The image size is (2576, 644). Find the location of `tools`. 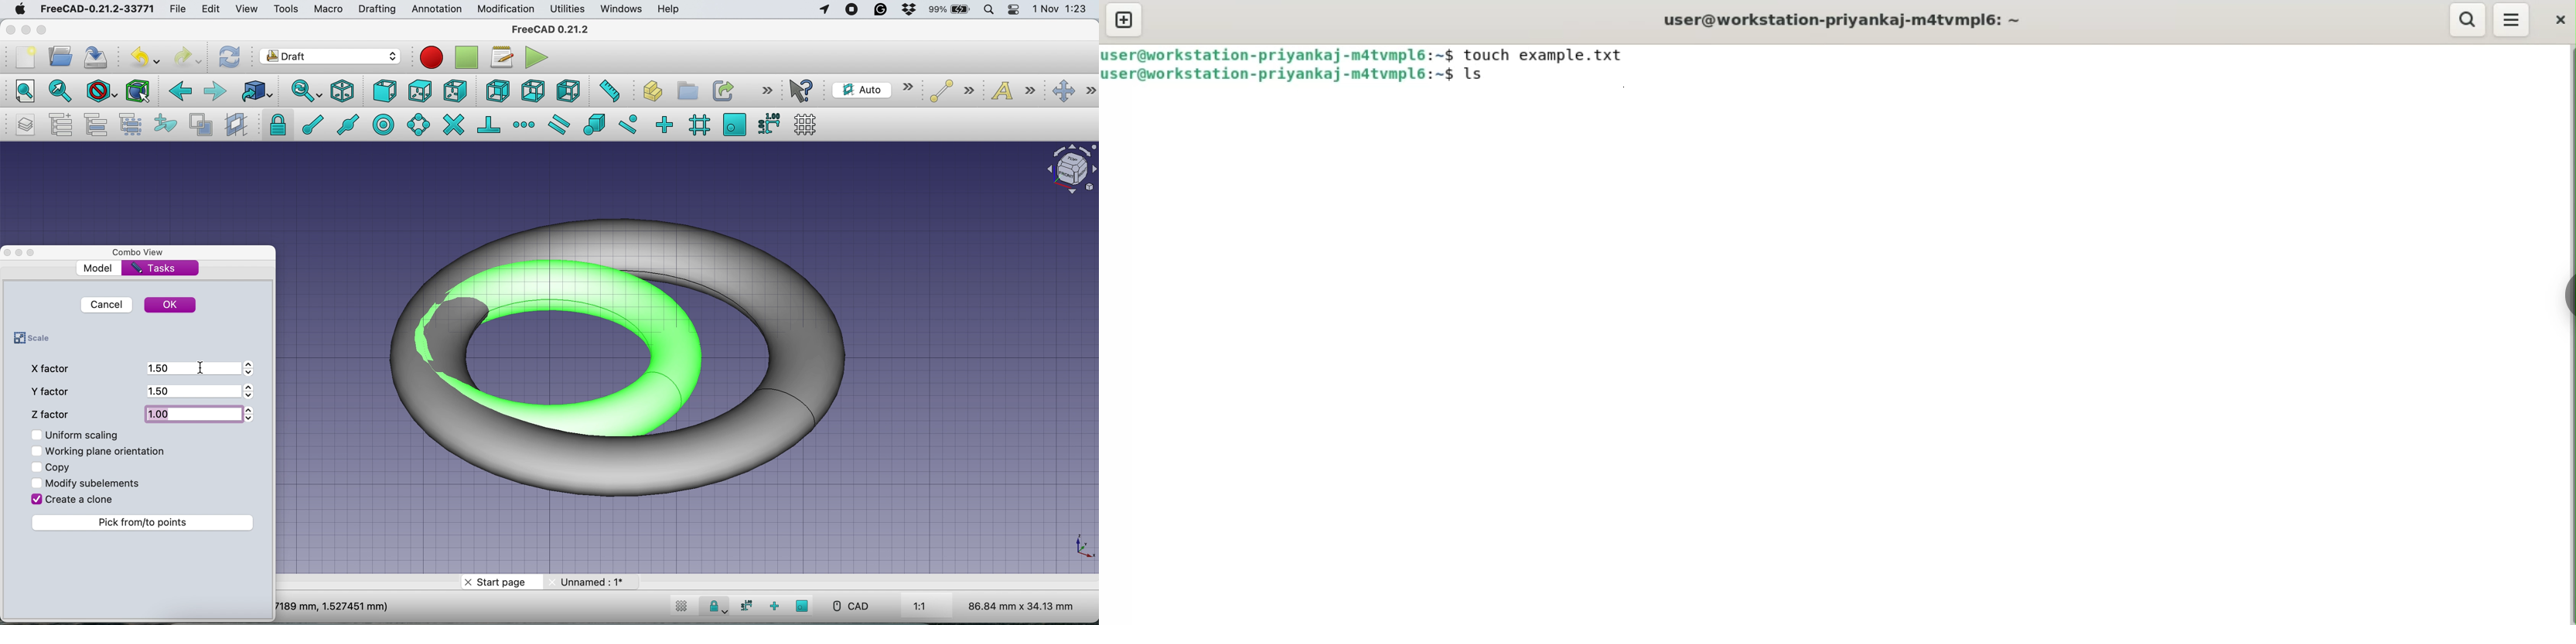

tools is located at coordinates (283, 8).